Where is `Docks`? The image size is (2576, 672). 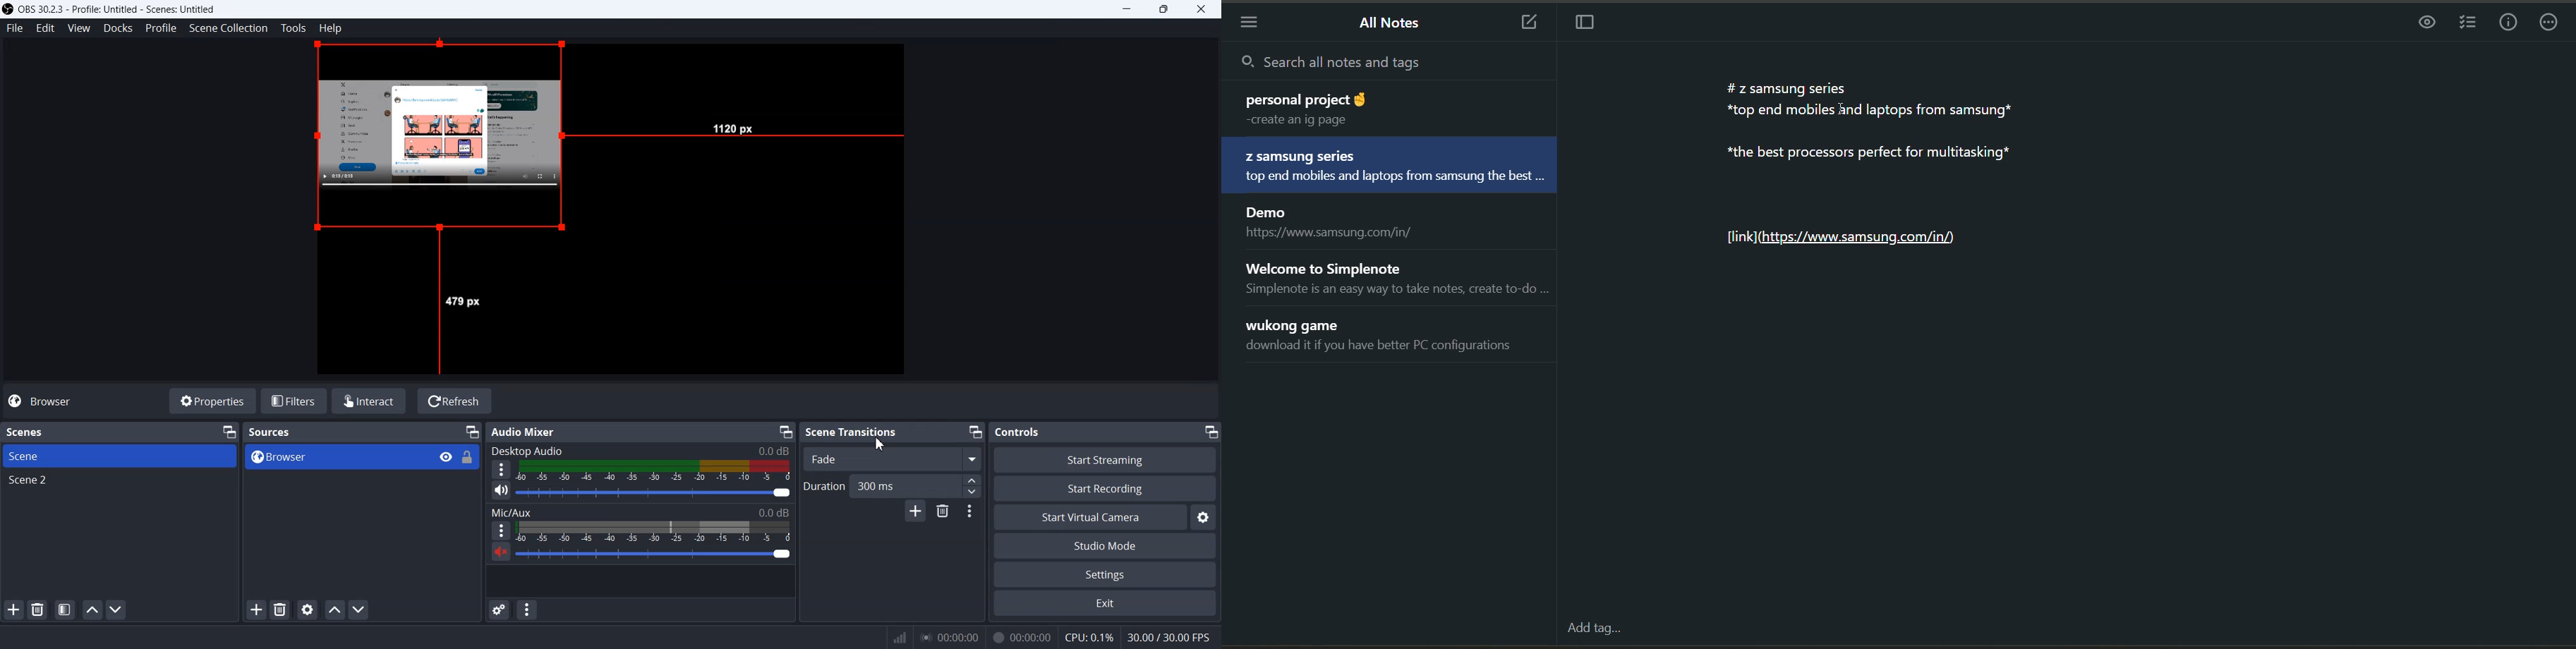 Docks is located at coordinates (116, 27).